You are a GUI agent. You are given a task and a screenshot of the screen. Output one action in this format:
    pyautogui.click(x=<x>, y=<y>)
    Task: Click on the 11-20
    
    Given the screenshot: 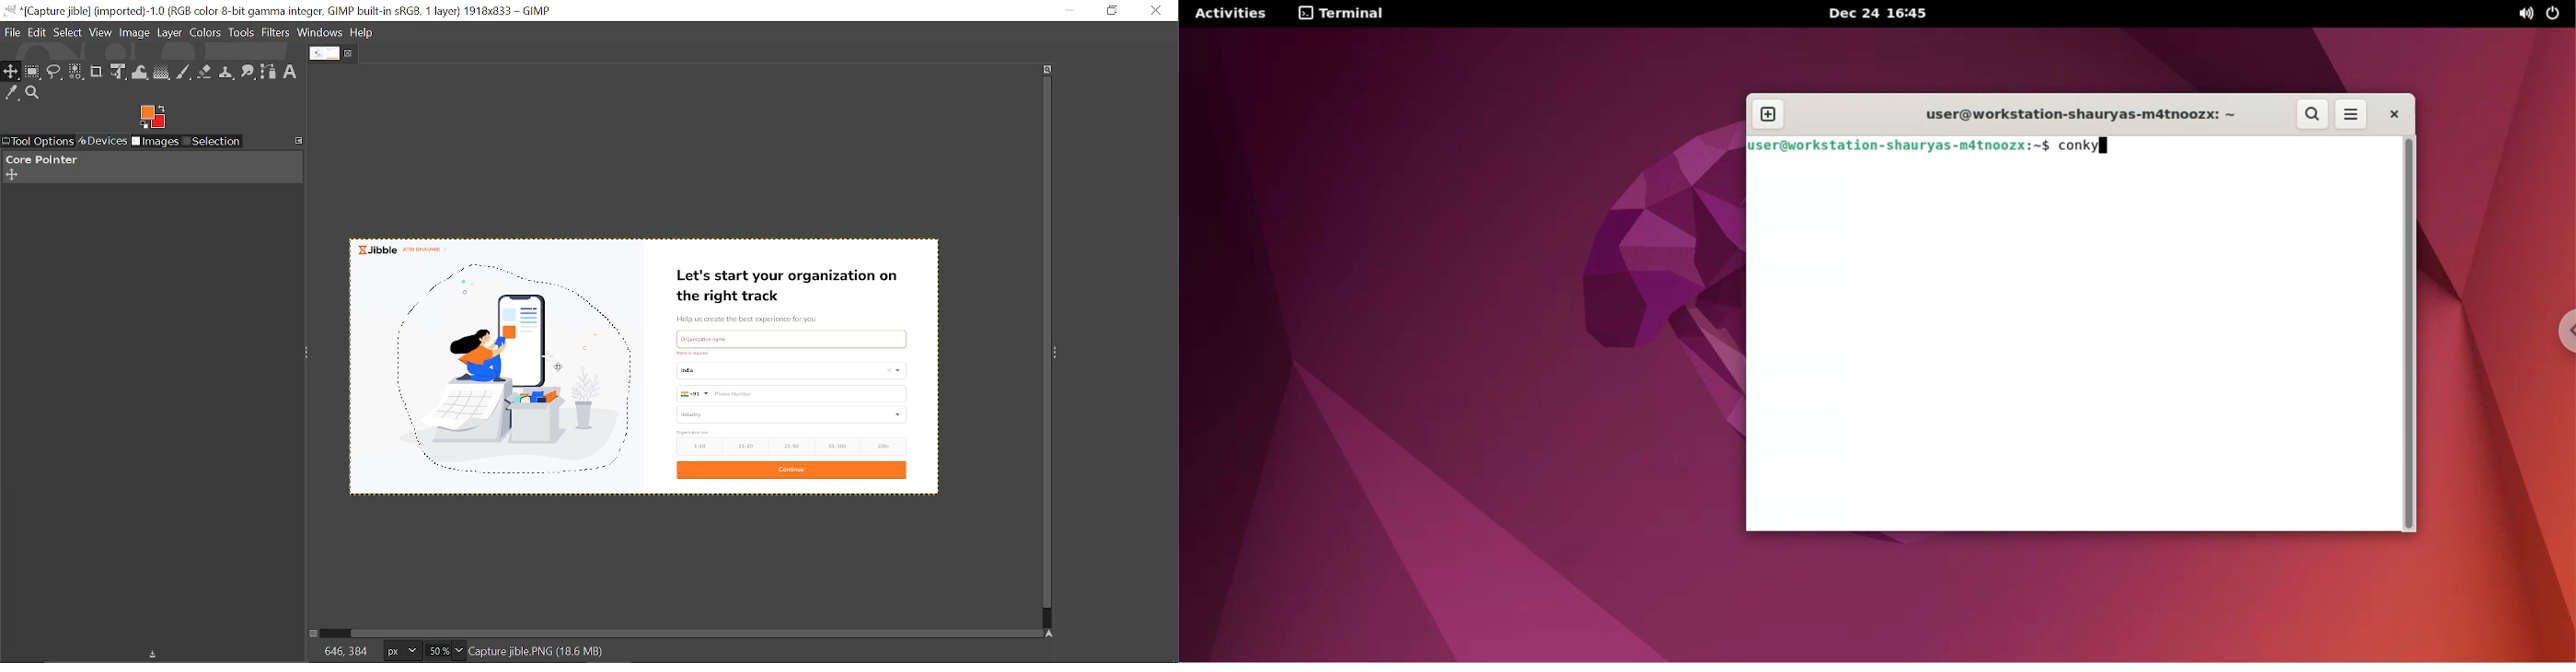 What is the action you would take?
    pyautogui.click(x=749, y=445)
    